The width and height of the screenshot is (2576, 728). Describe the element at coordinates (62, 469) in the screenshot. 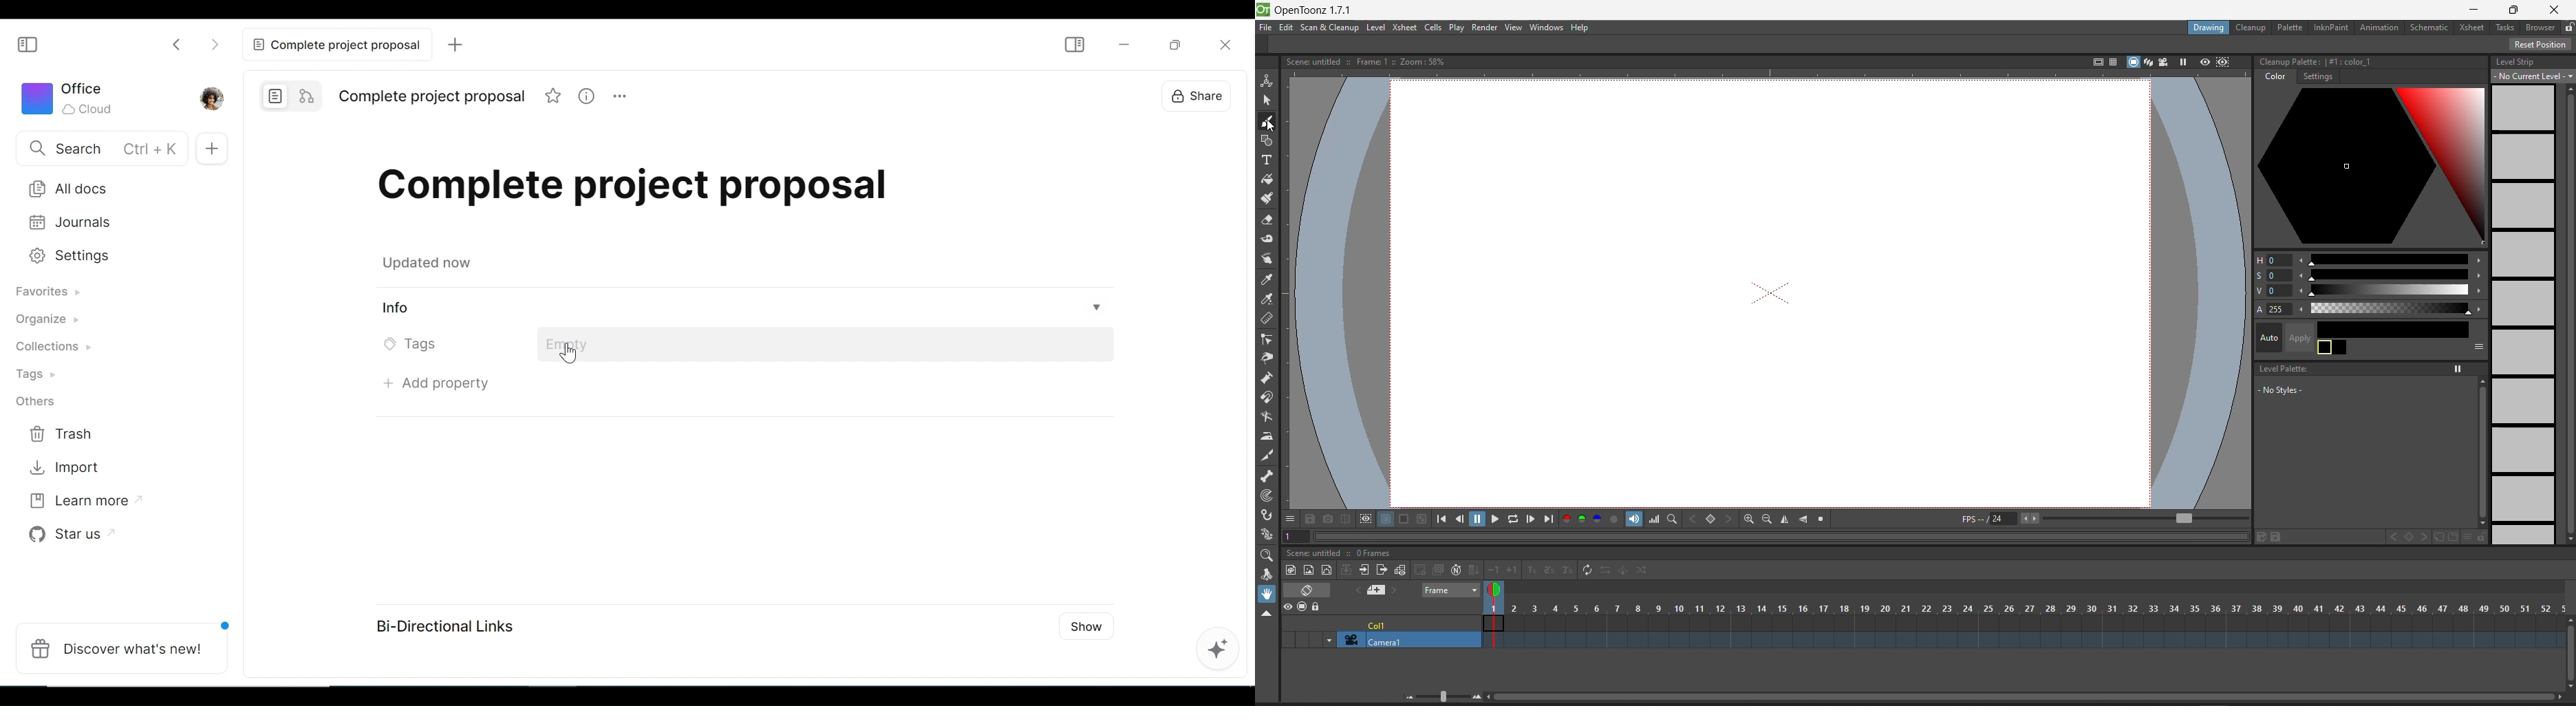

I see `Import` at that location.